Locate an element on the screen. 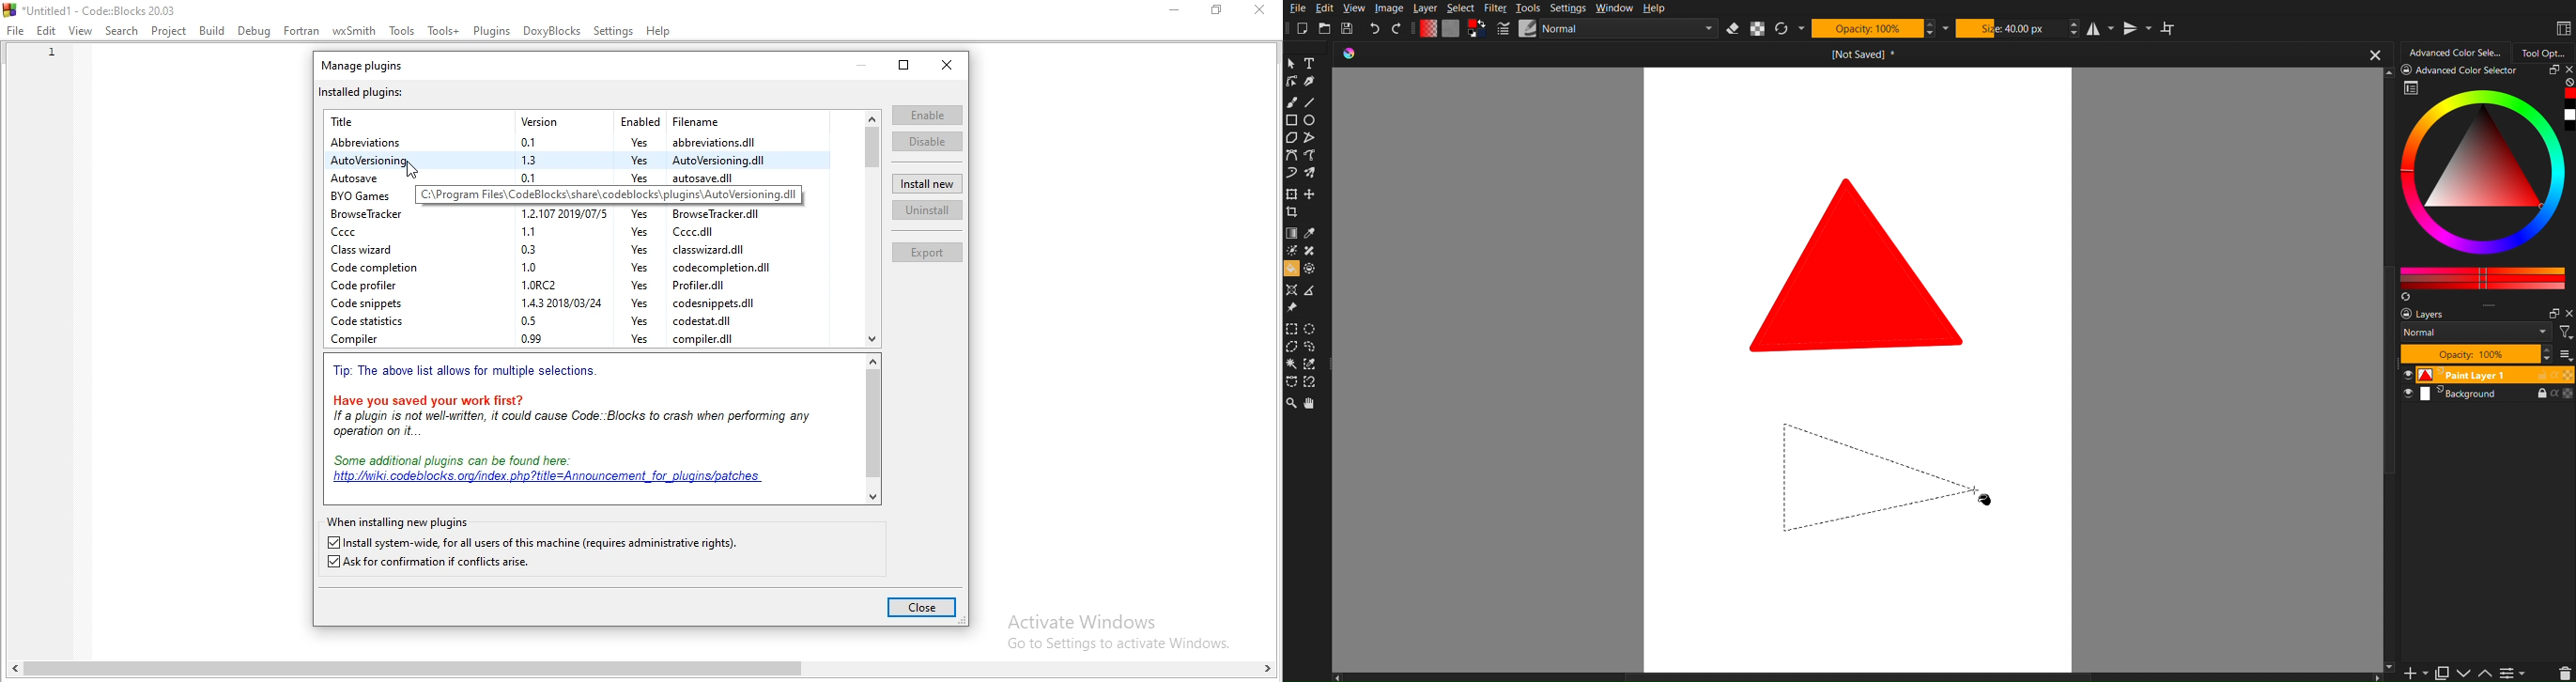  dotted is located at coordinates (1312, 270).